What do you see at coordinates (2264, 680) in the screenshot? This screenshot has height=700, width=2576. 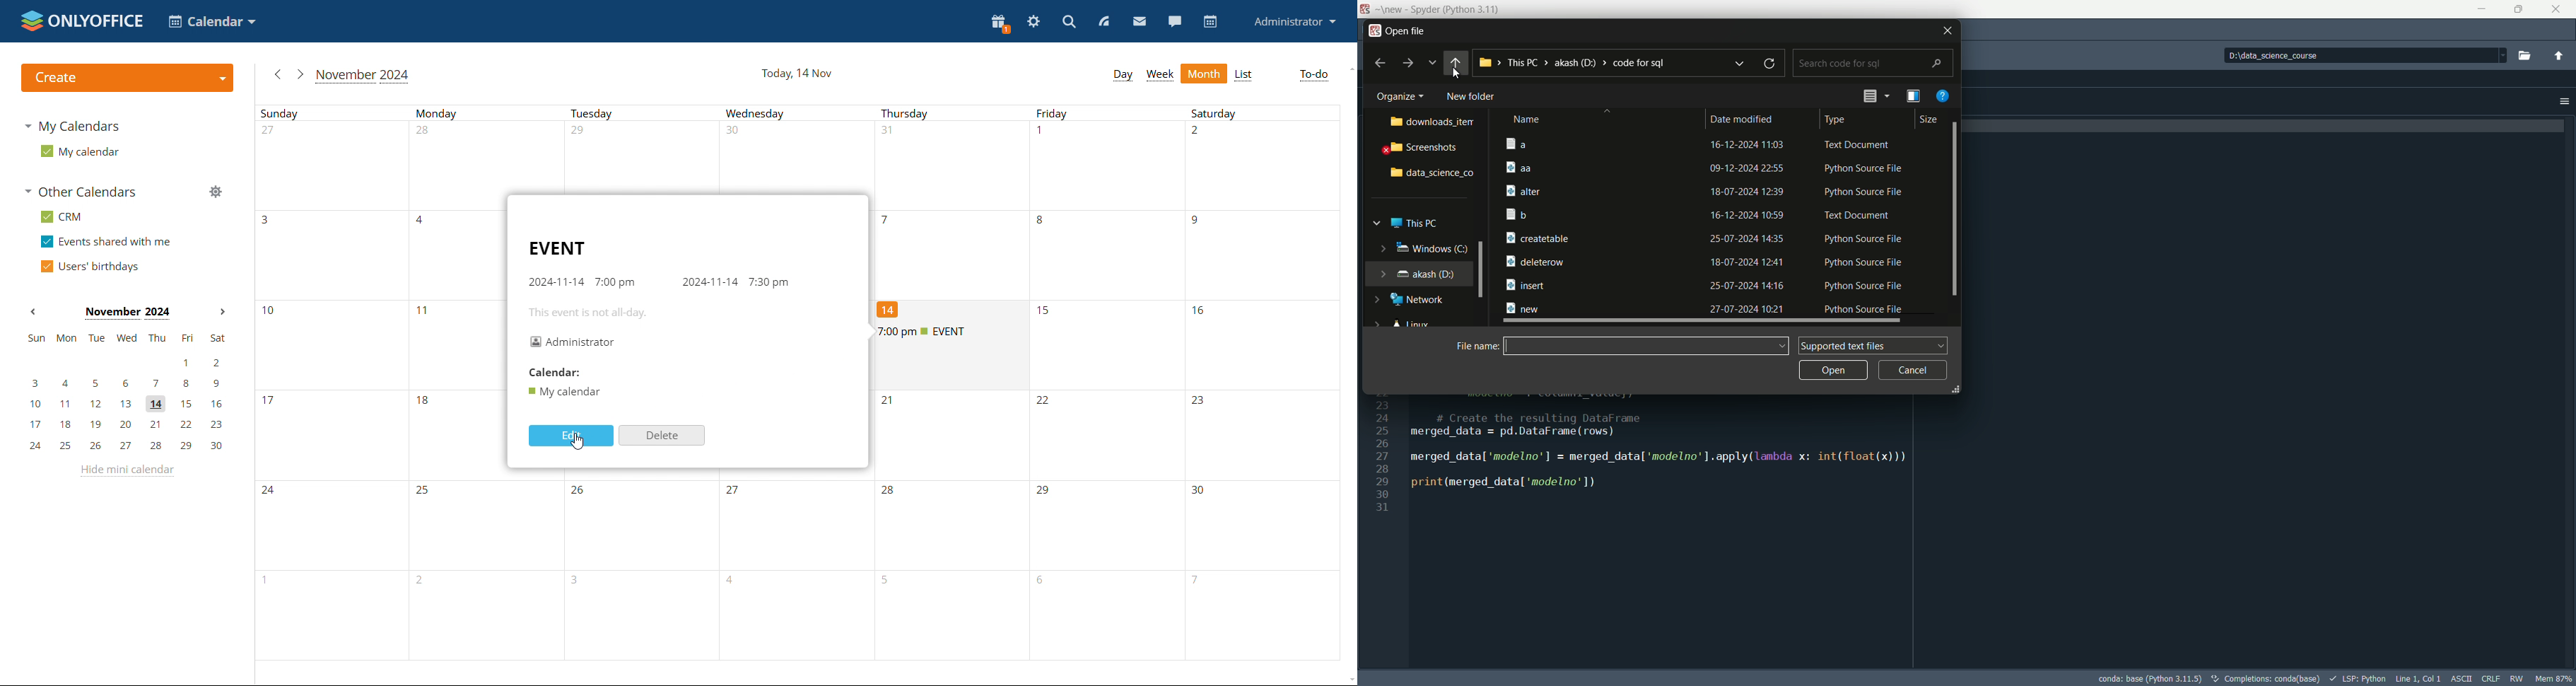 I see `text` at bounding box center [2264, 680].